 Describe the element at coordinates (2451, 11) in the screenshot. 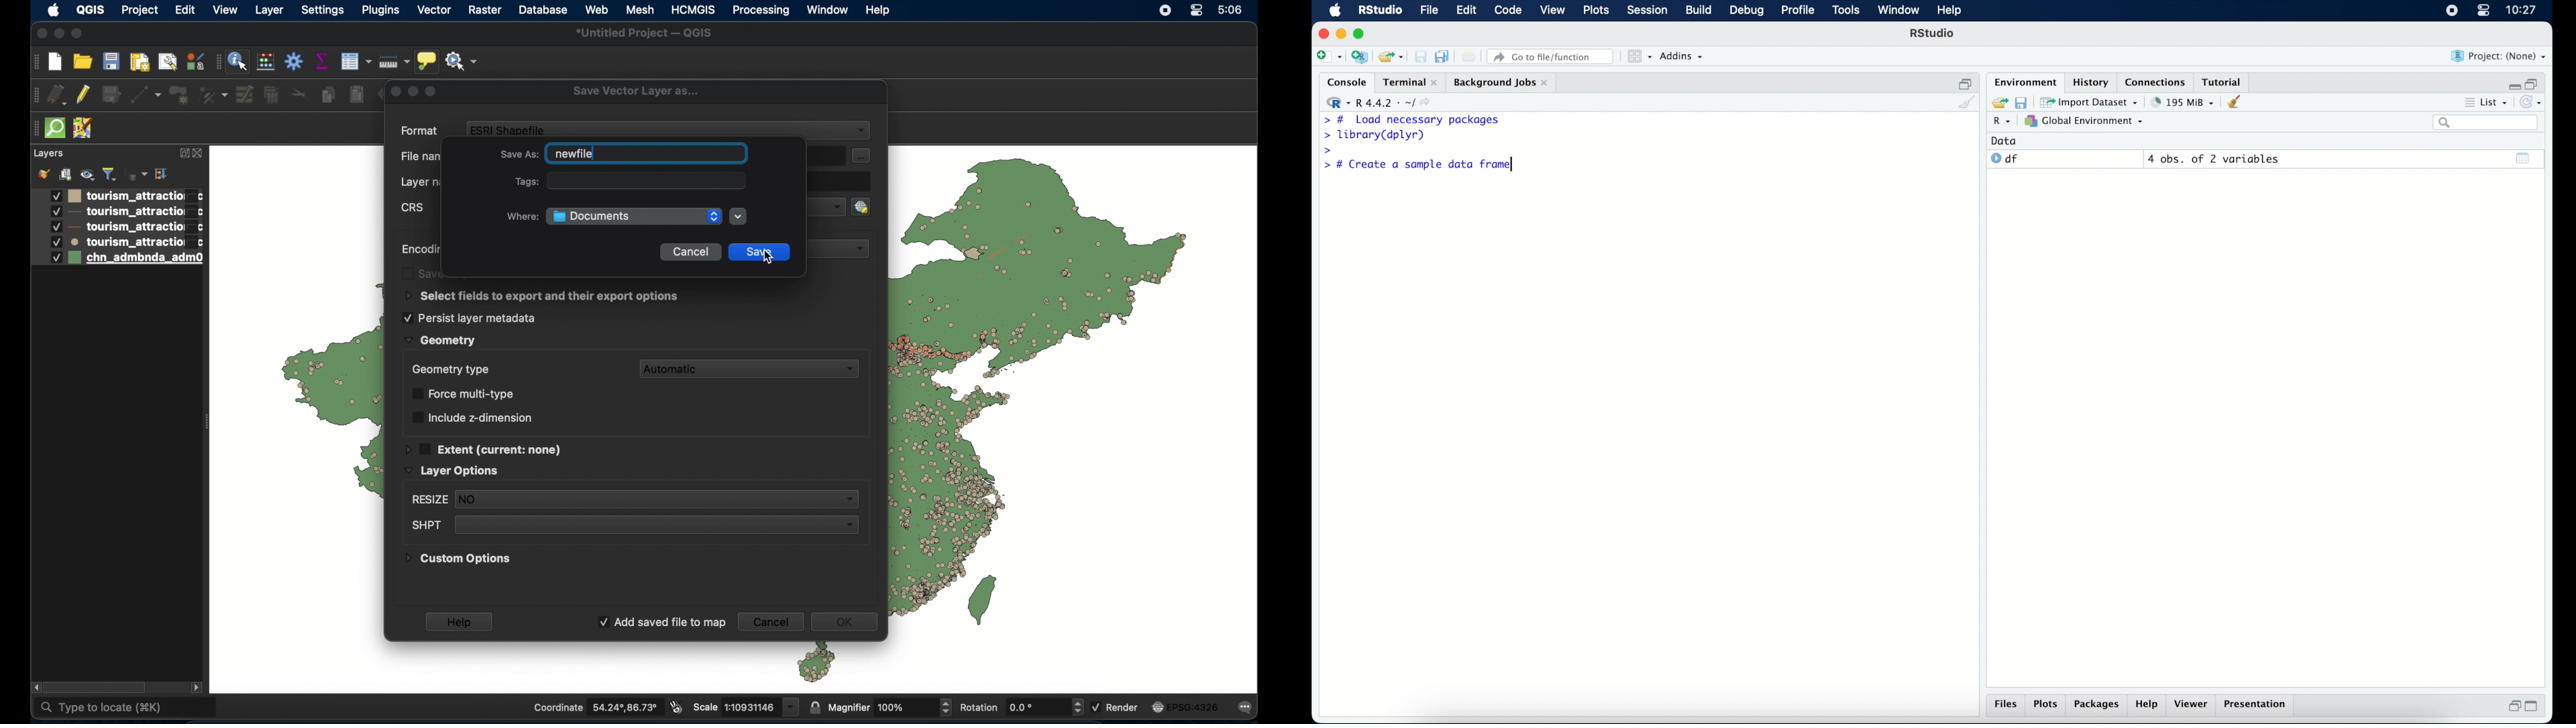

I see `screen recorder icon` at that location.